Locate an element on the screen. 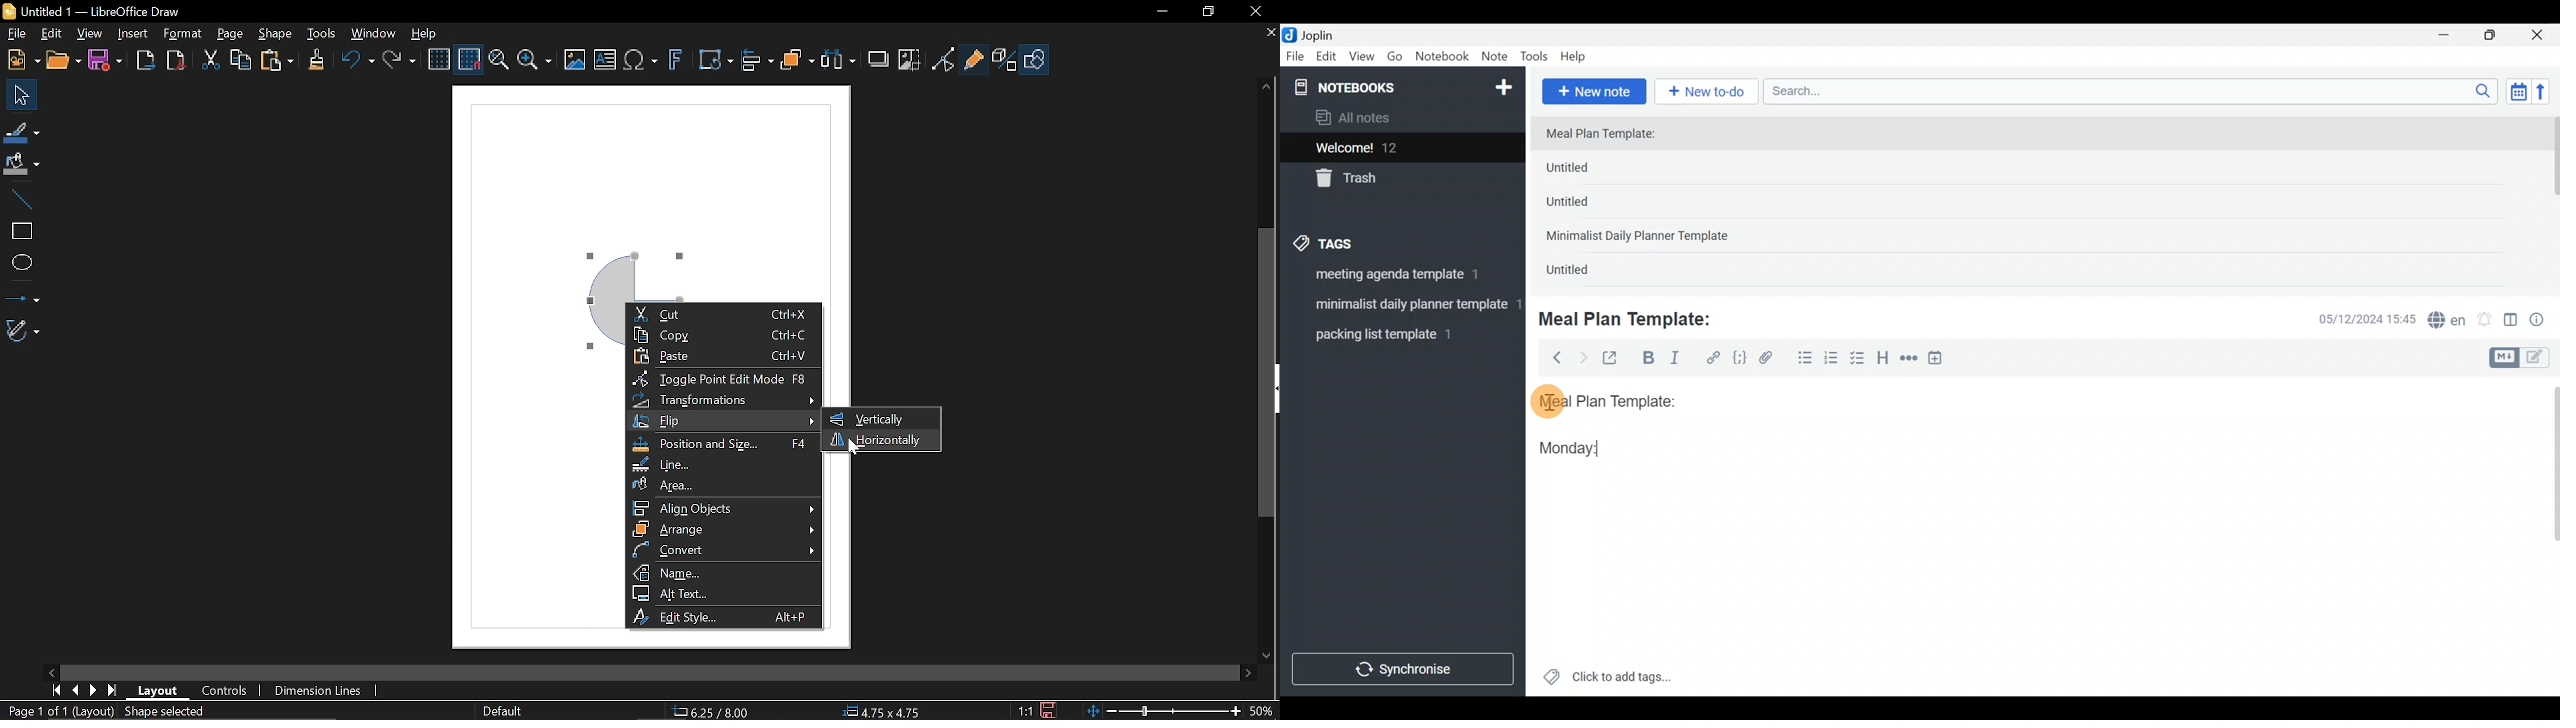 The image size is (2576, 728). Reverse sort is located at coordinates (2547, 95).